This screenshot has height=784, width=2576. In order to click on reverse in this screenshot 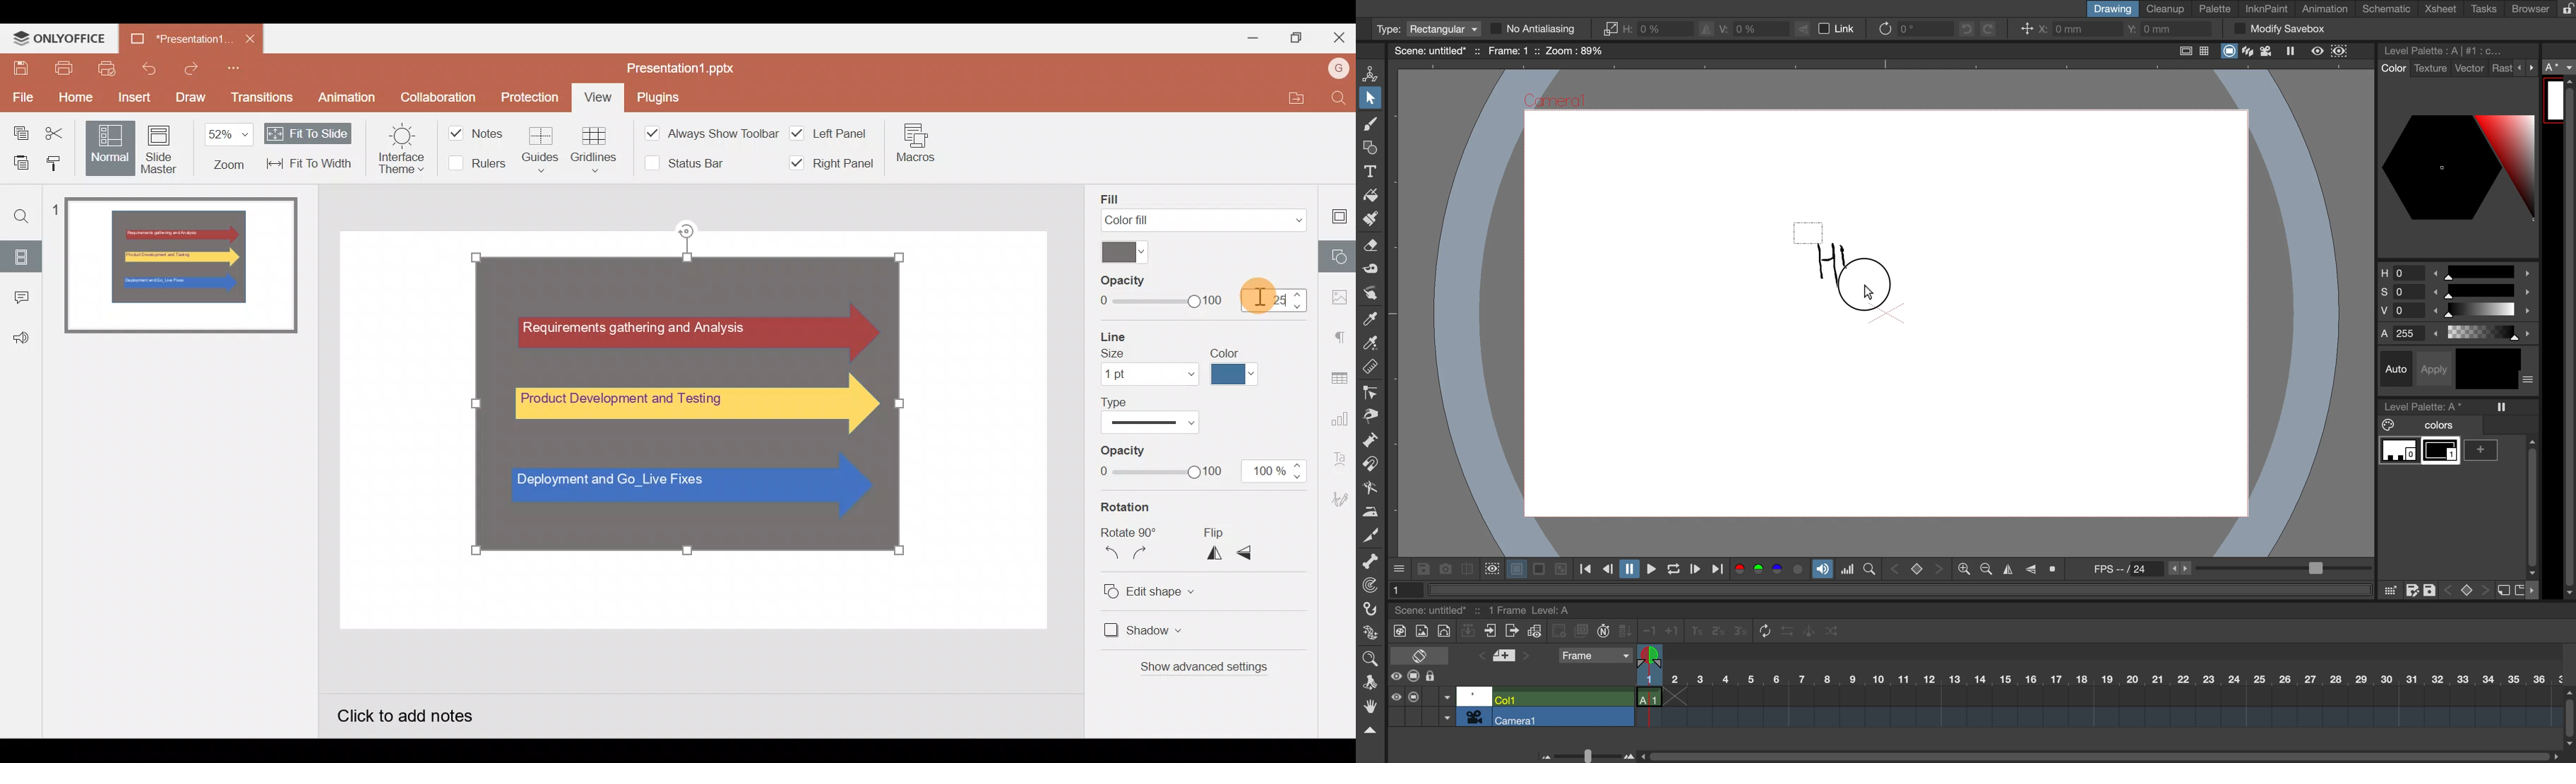, I will do `click(1787, 631)`.